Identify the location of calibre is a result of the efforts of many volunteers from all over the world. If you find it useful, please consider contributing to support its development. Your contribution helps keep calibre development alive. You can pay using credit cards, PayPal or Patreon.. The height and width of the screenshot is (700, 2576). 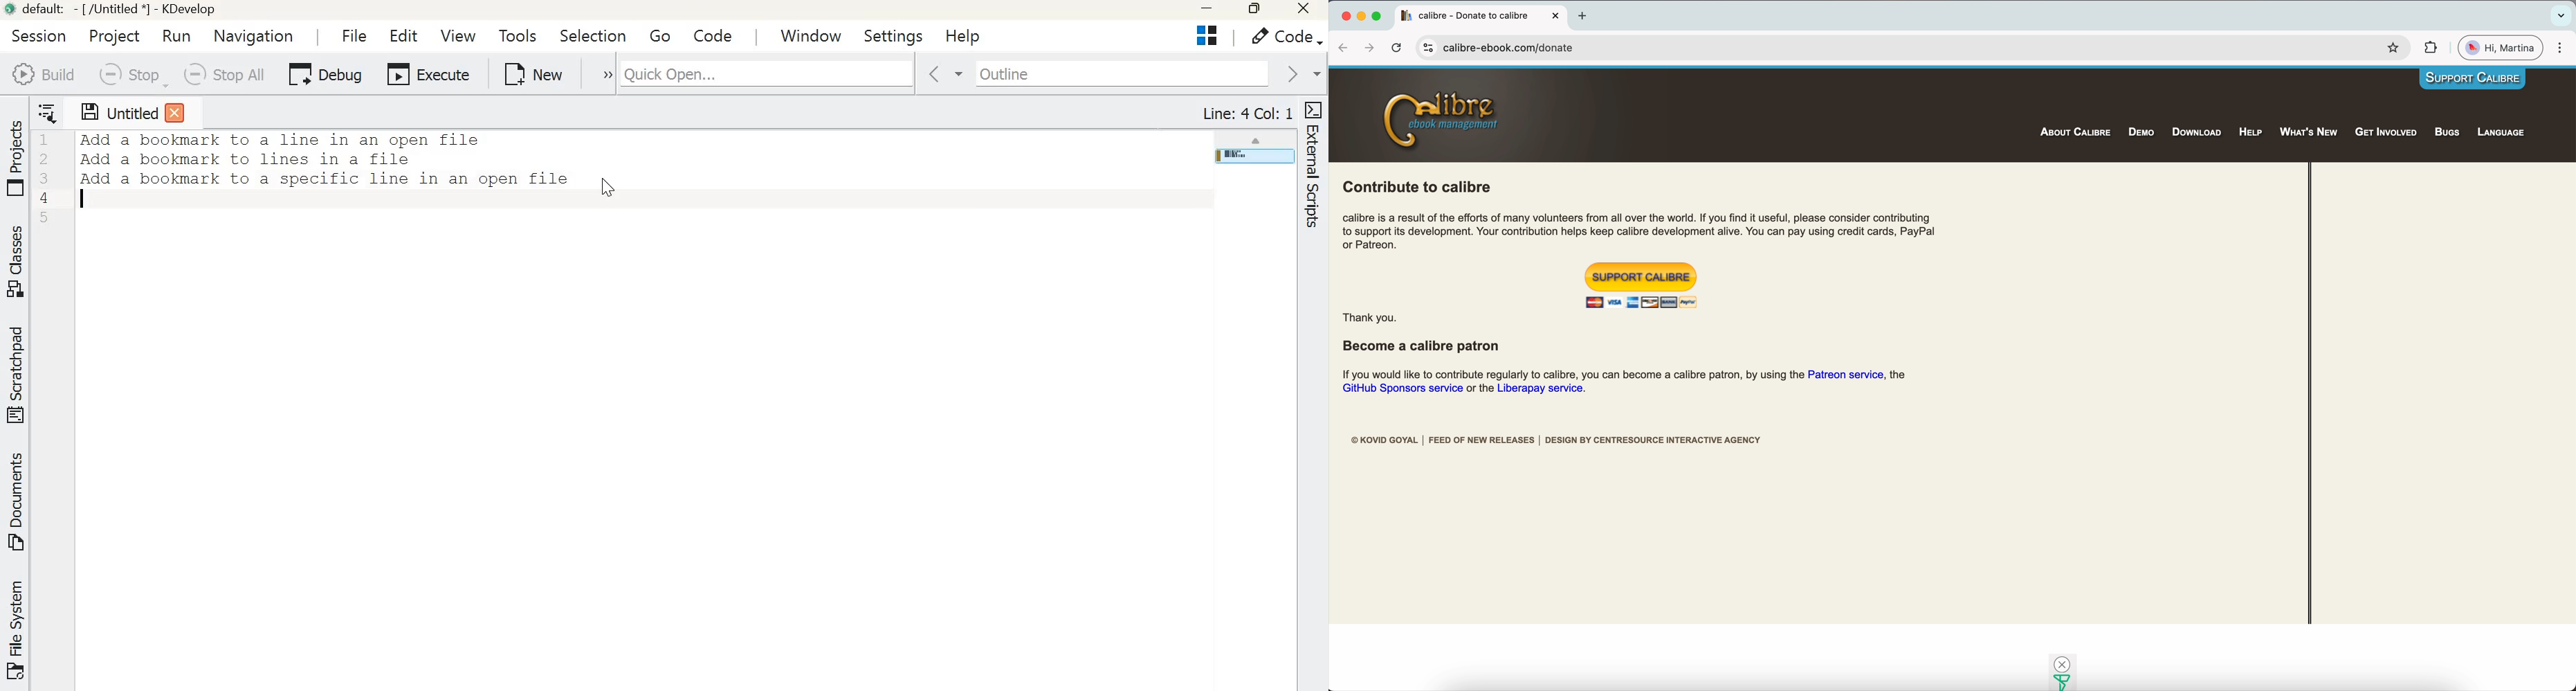
(1641, 231).